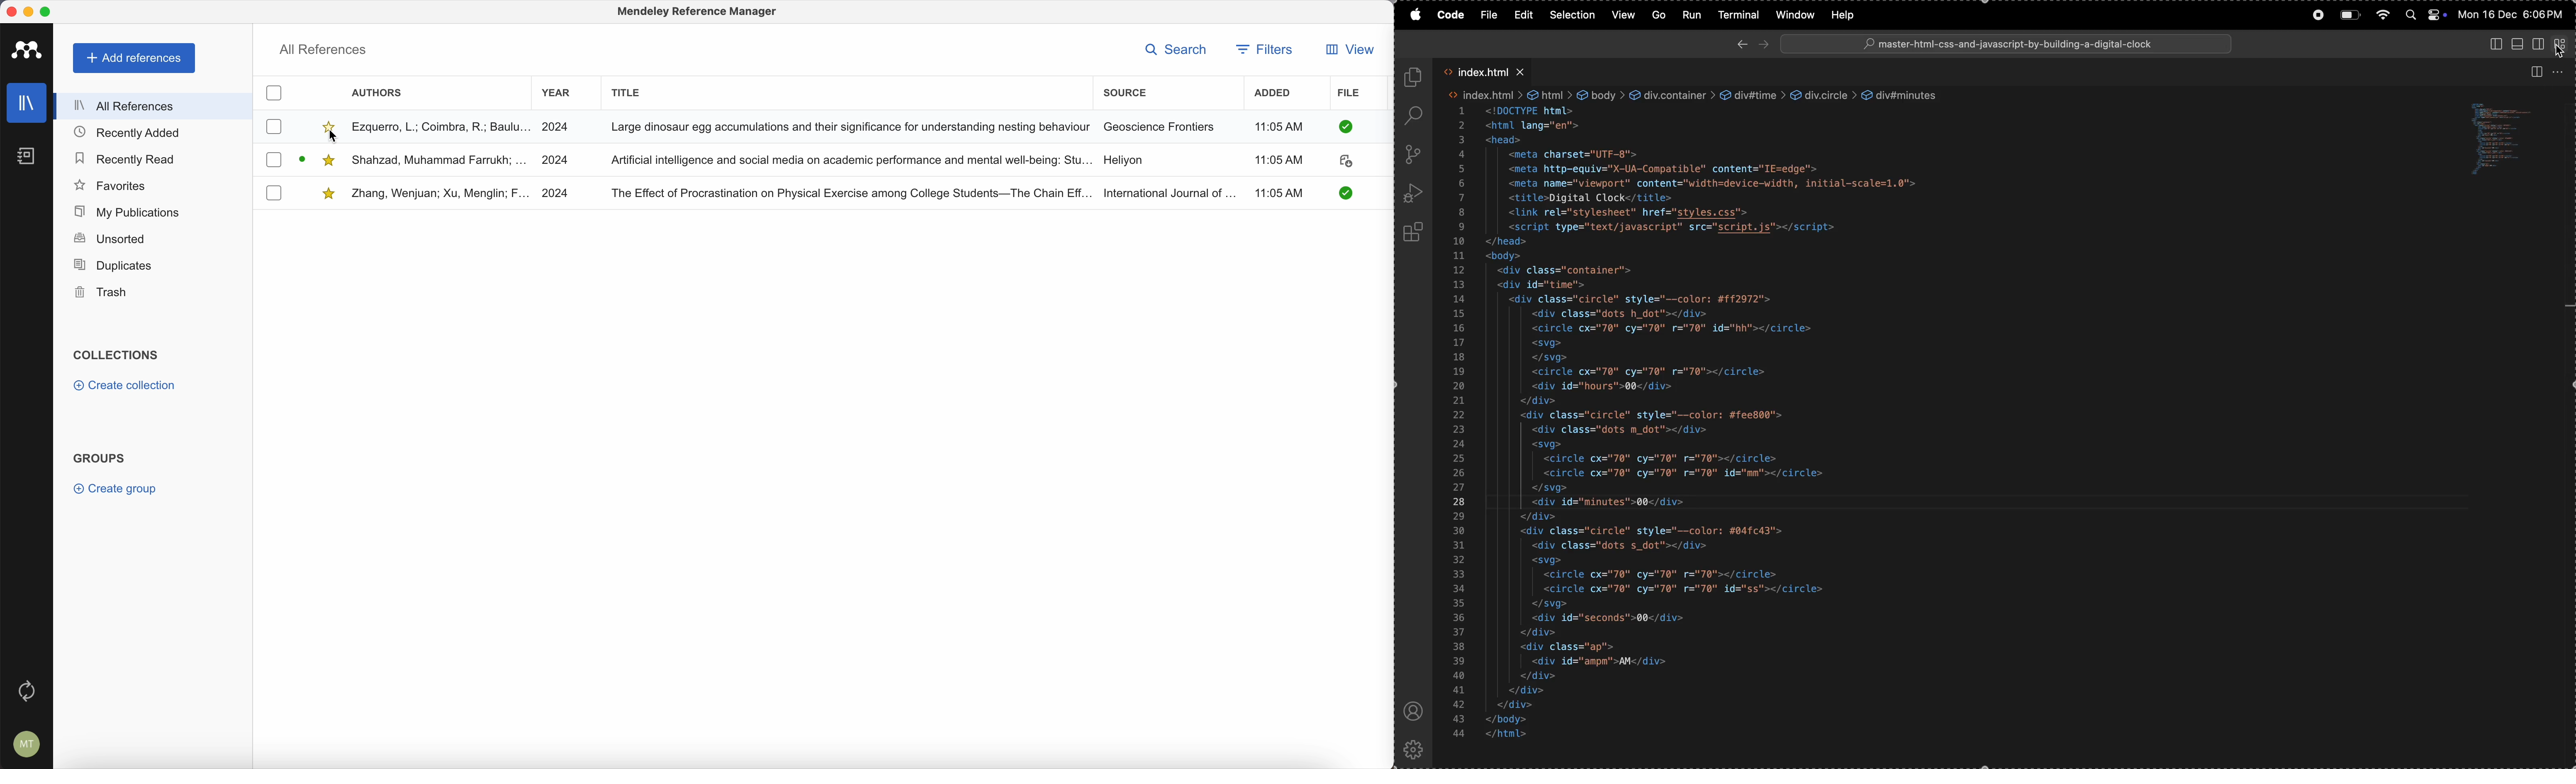 This screenshot has width=2576, height=784. What do you see at coordinates (1159, 127) in the screenshot?
I see `Geoscience Frontiers` at bounding box center [1159, 127].